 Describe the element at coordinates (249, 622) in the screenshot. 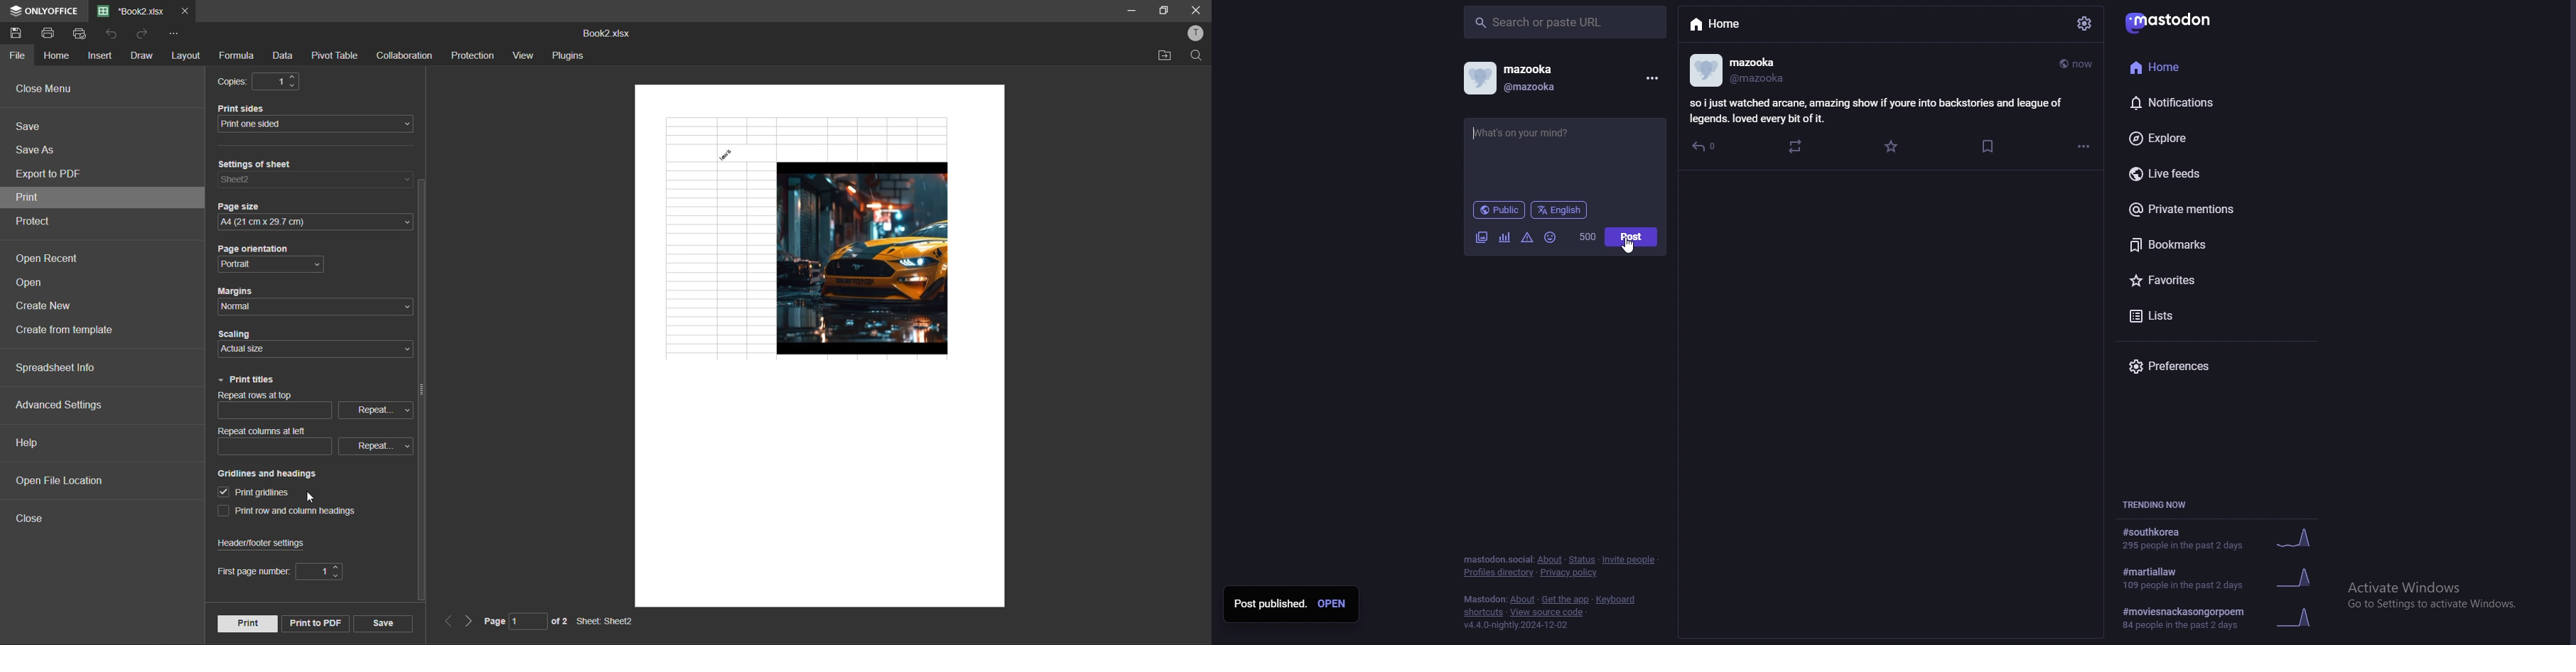

I see `print` at that location.